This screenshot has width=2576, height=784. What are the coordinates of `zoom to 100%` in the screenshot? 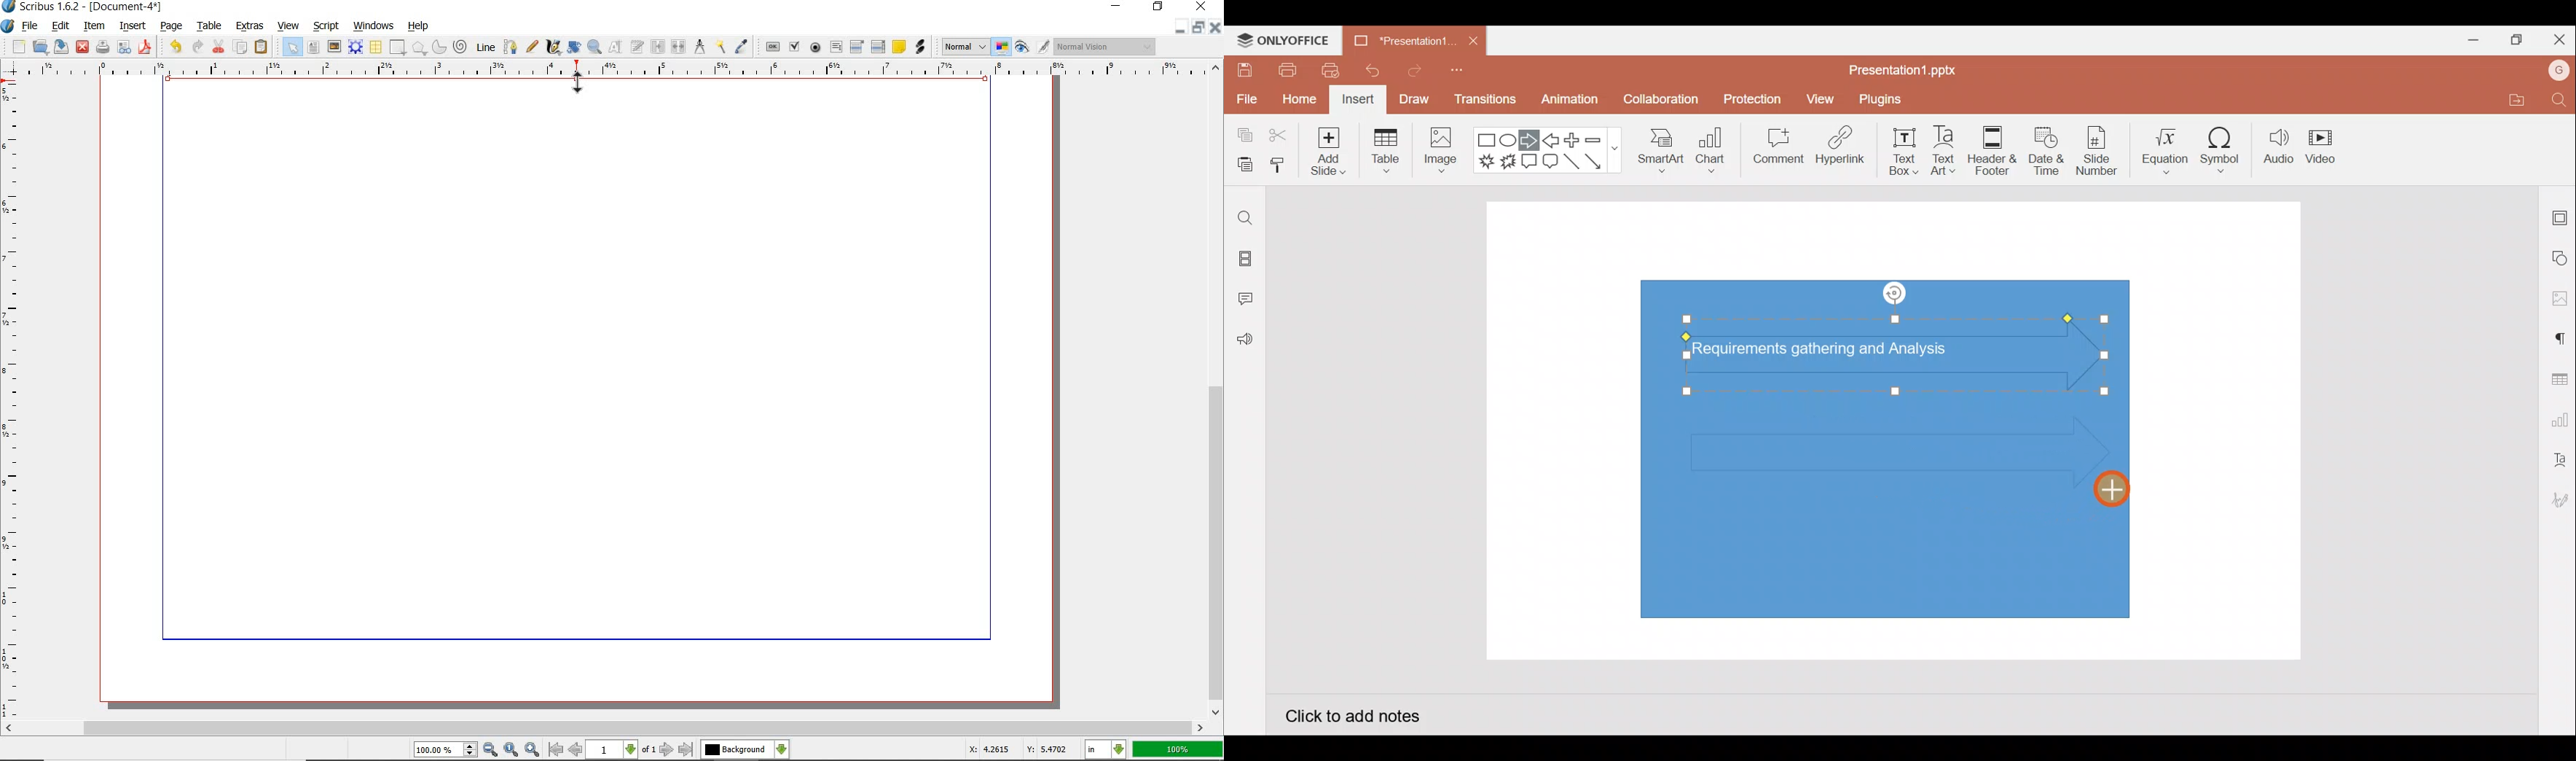 It's located at (512, 749).